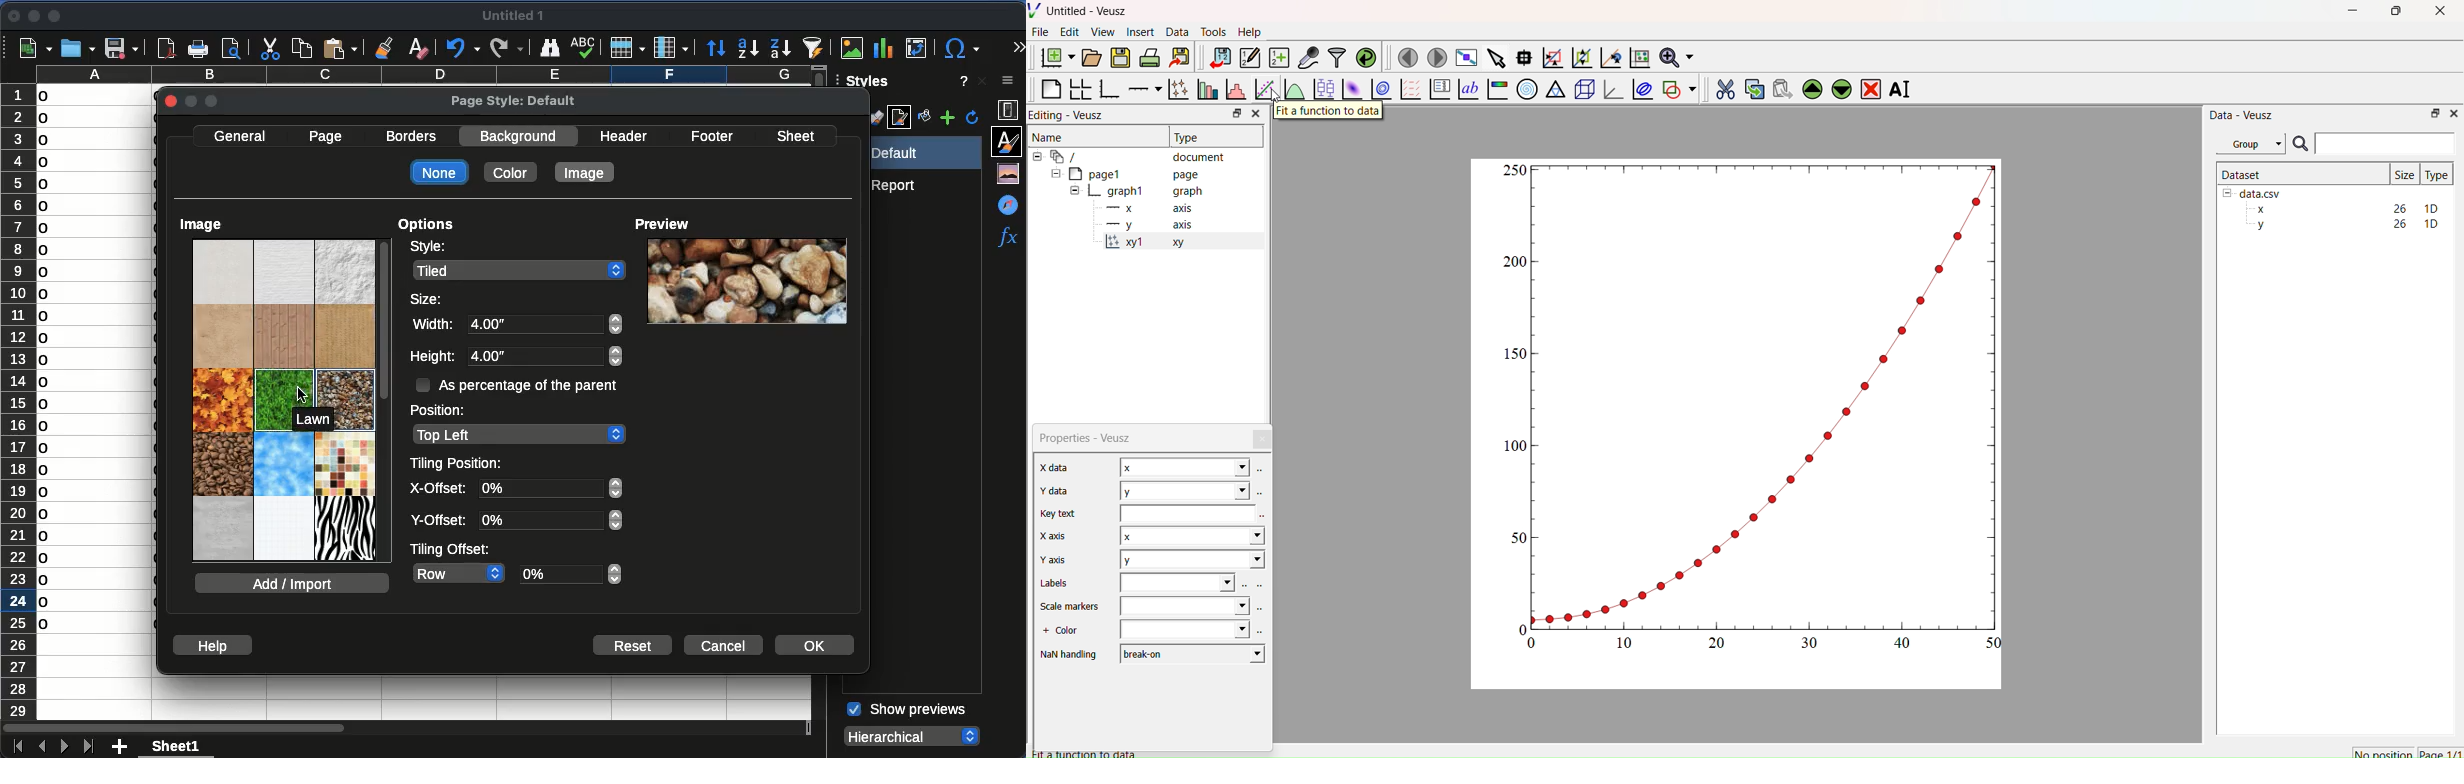  Describe the element at coordinates (1071, 115) in the screenshot. I see `Editing - Veusz` at that location.